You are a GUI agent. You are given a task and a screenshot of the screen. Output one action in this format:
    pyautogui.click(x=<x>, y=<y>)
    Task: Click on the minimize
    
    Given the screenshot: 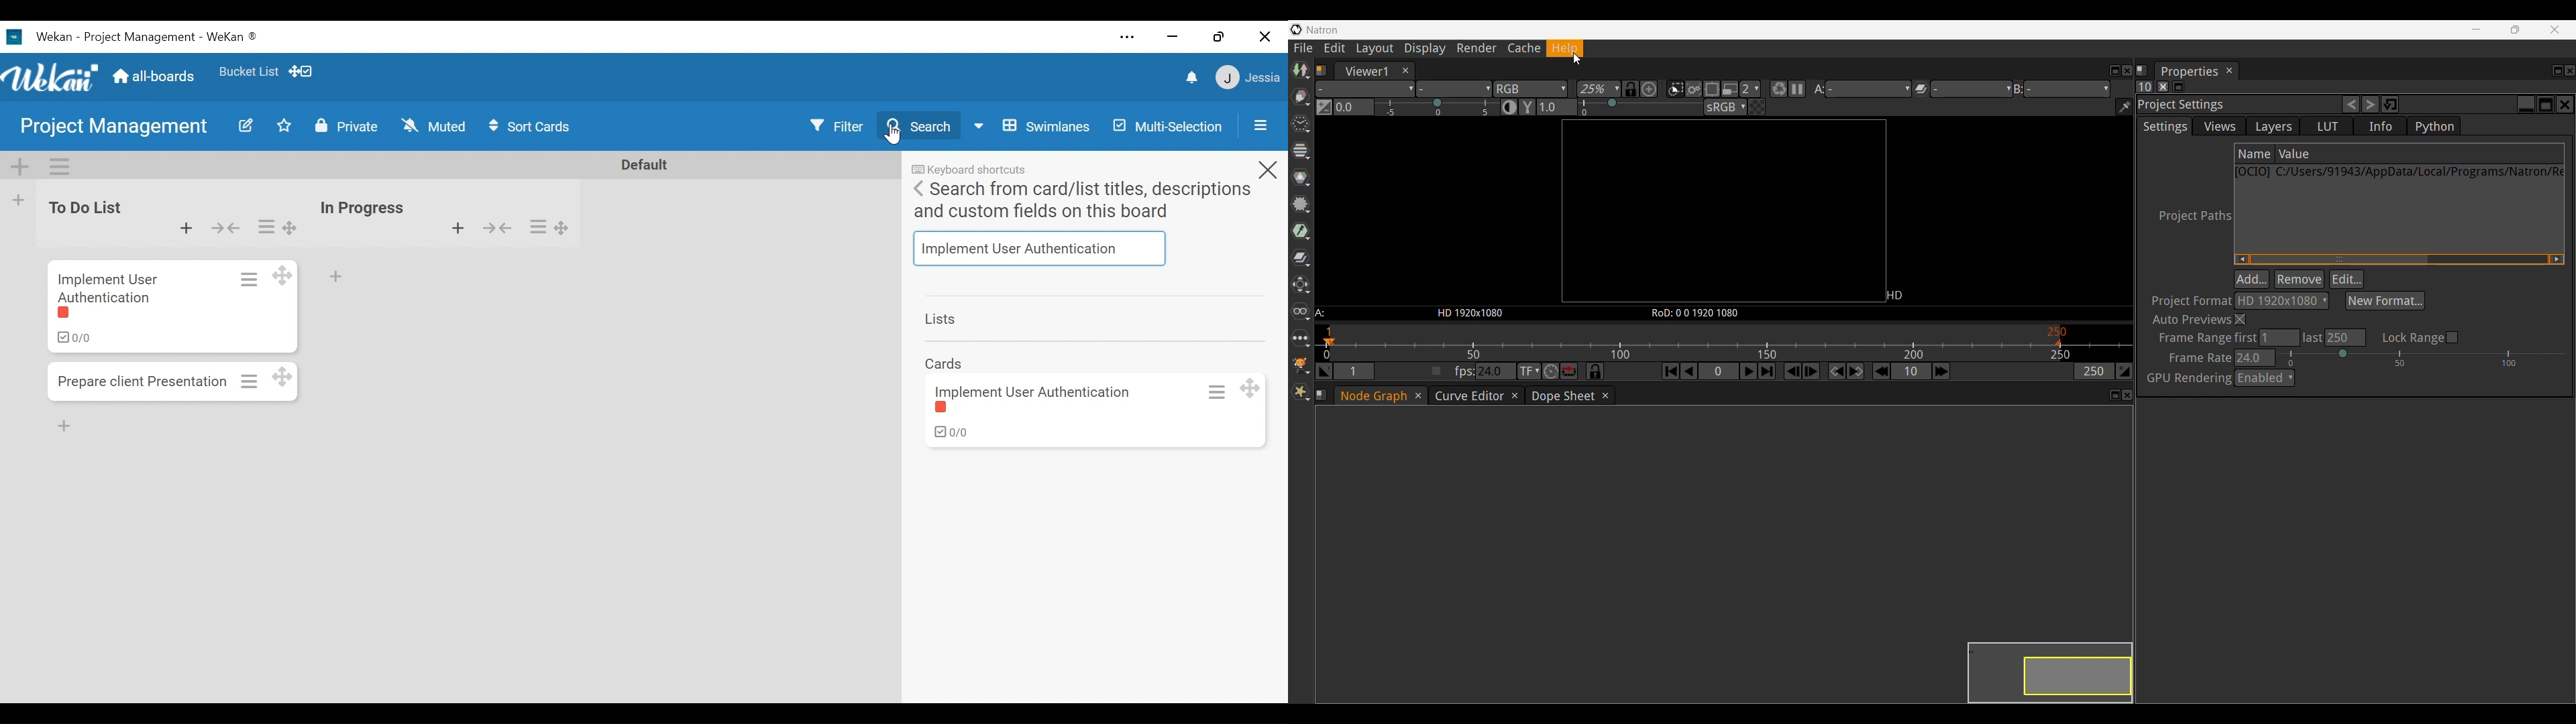 What is the action you would take?
    pyautogui.click(x=1175, y=37)
    